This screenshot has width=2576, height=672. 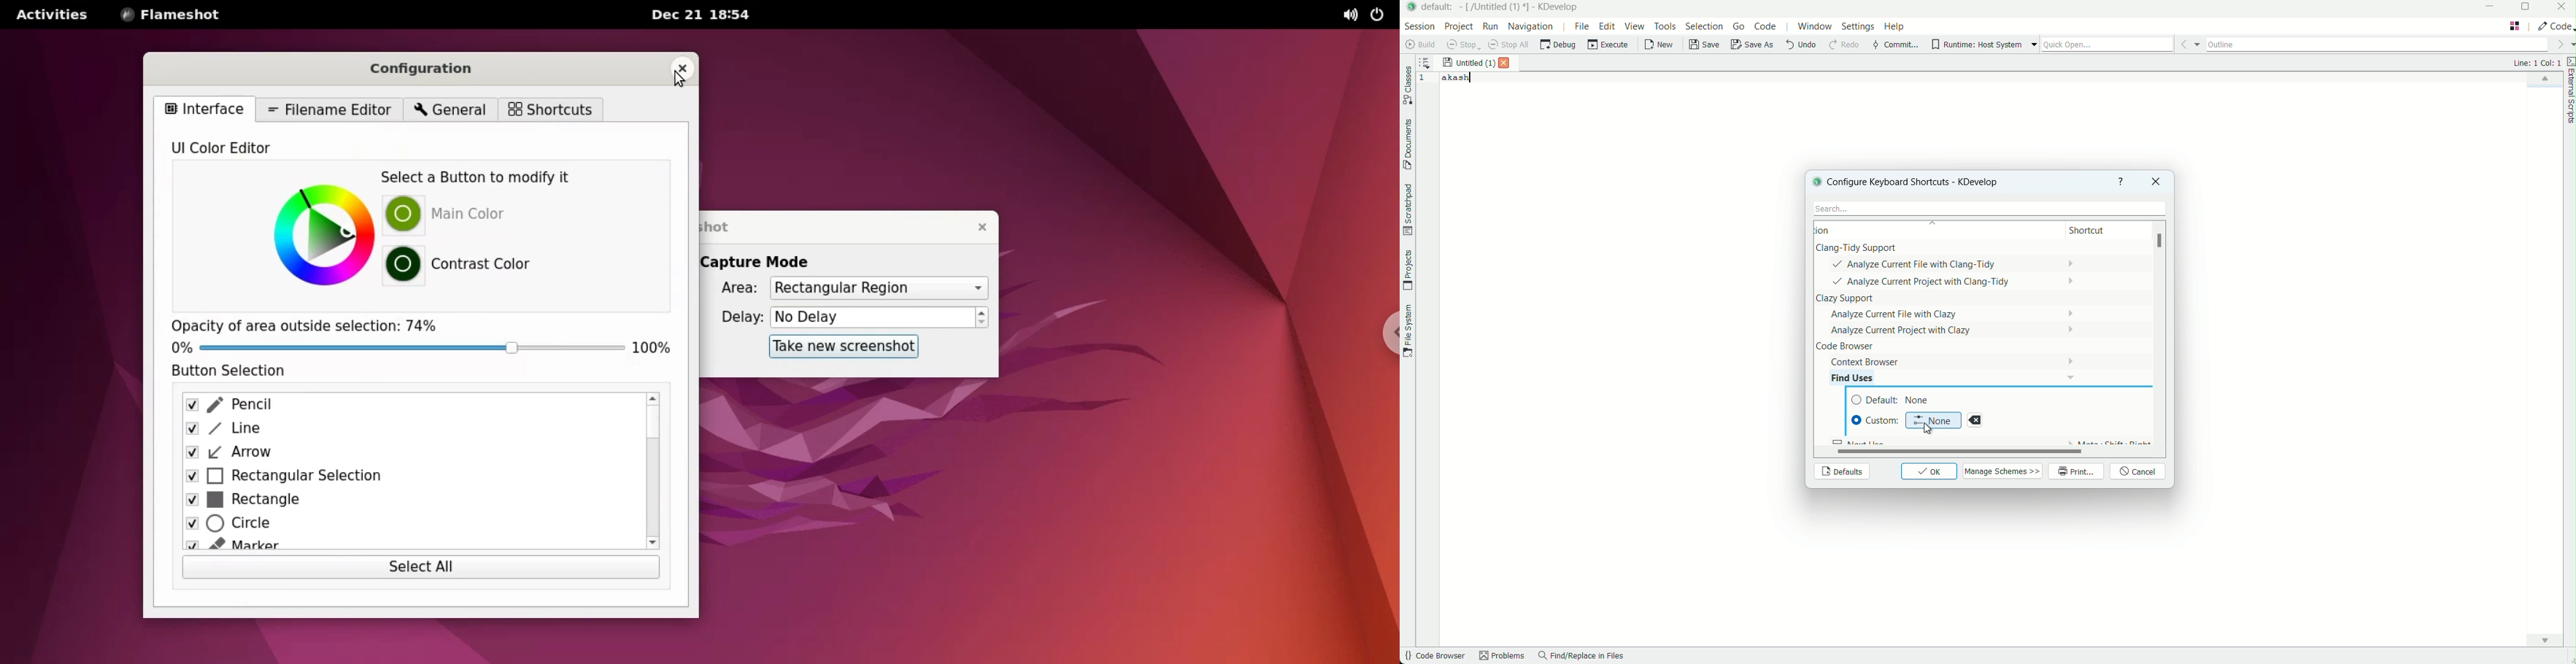 I want to click on interface , so click(x=207, y=109).